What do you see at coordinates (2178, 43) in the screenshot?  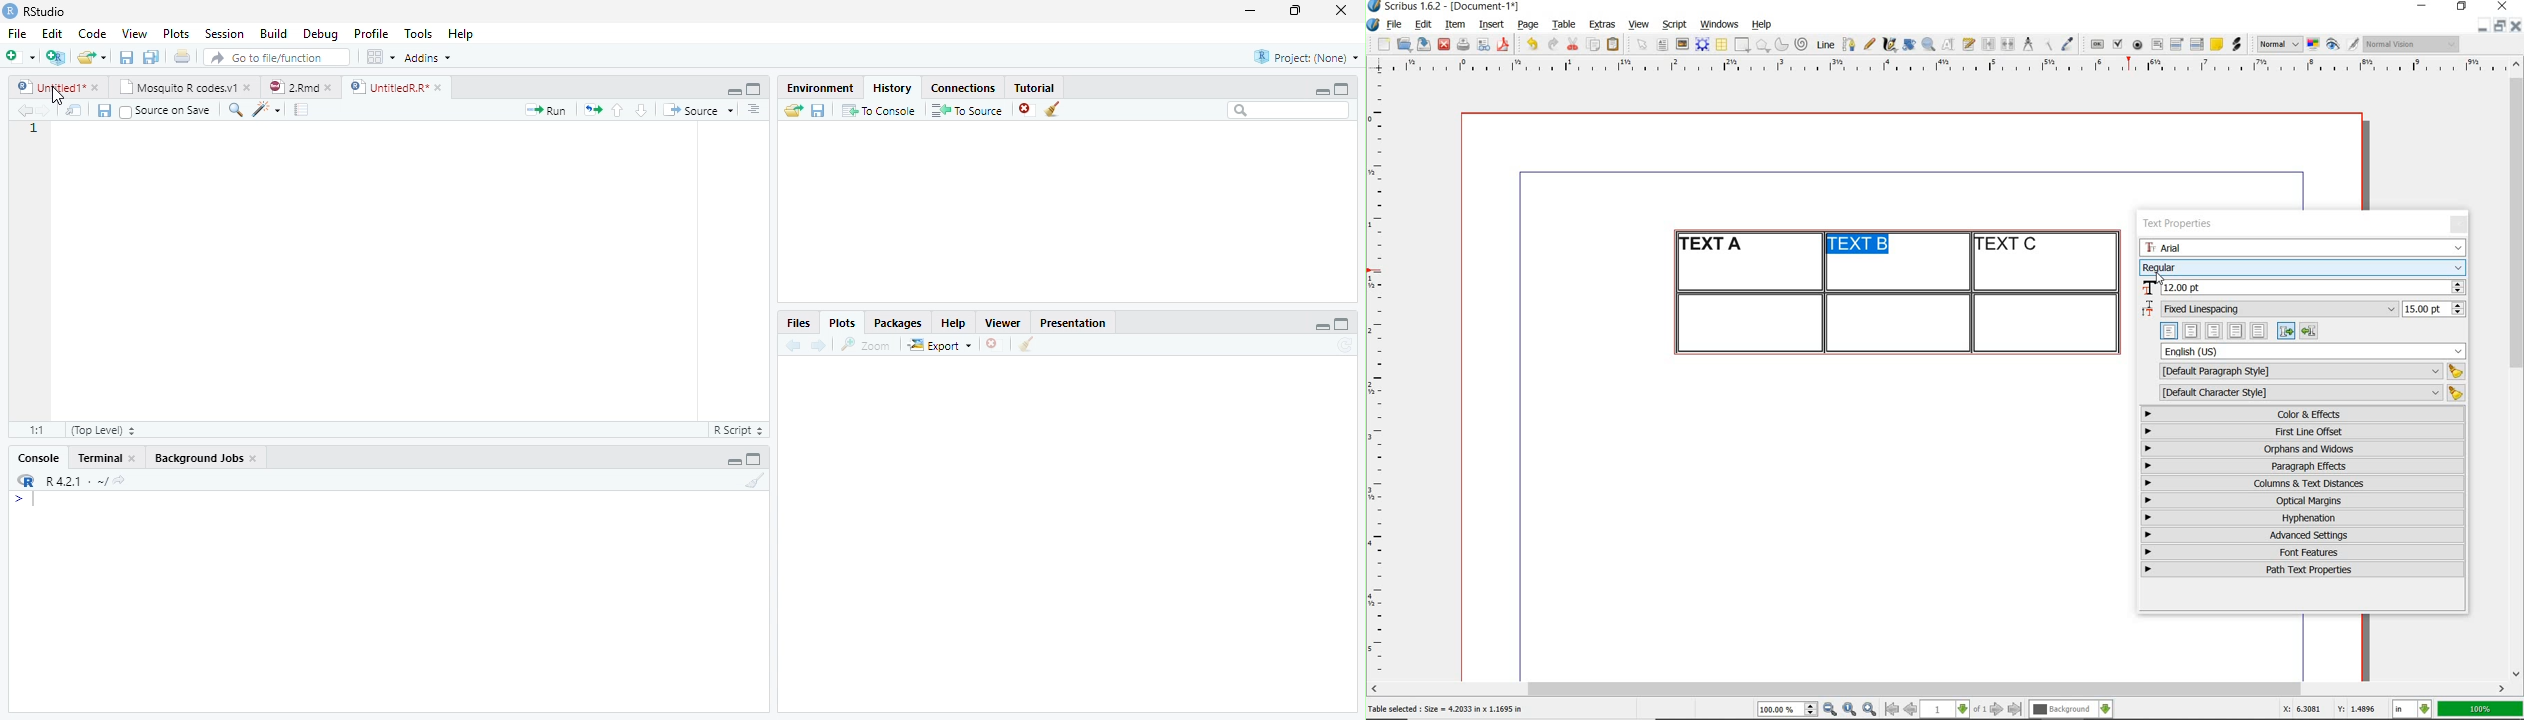 I see `pdf combo box` at bounding box center [2178, 43].